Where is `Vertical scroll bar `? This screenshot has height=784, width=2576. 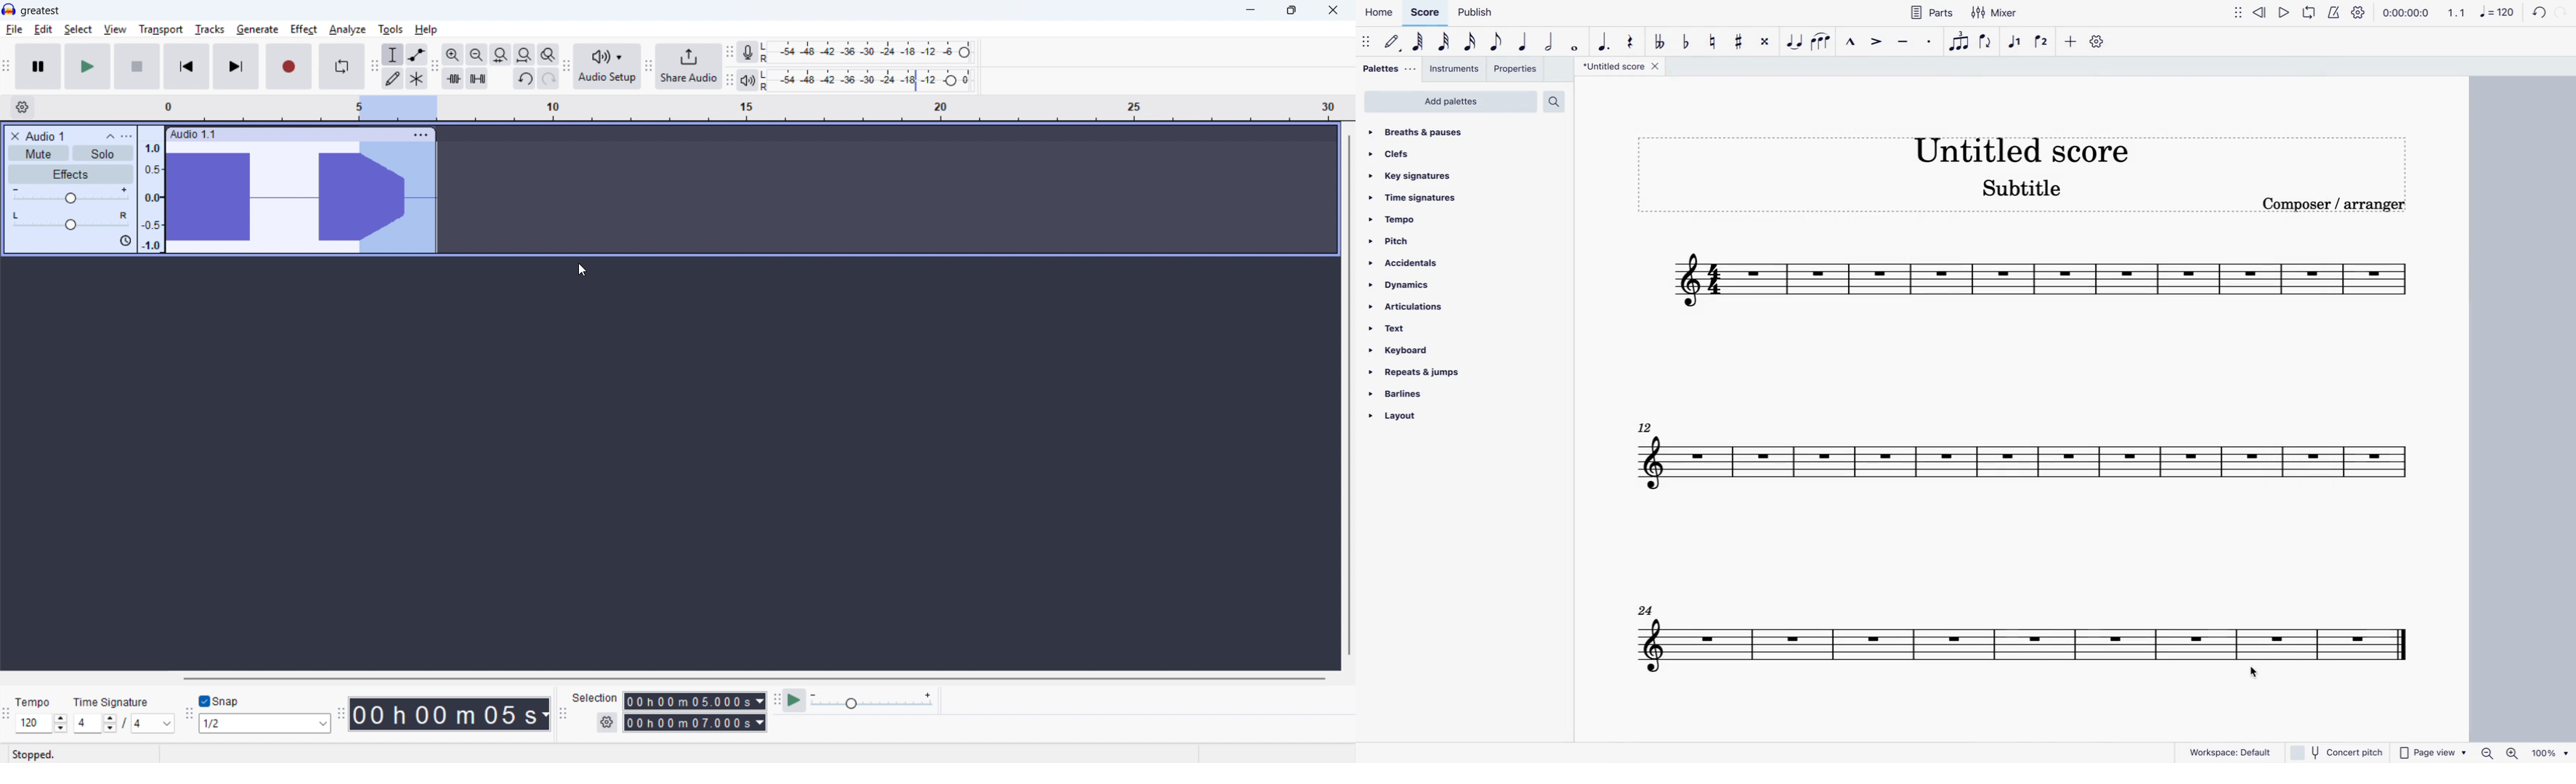 Vertical scroll bar  is located at coordinates (1350, 396).